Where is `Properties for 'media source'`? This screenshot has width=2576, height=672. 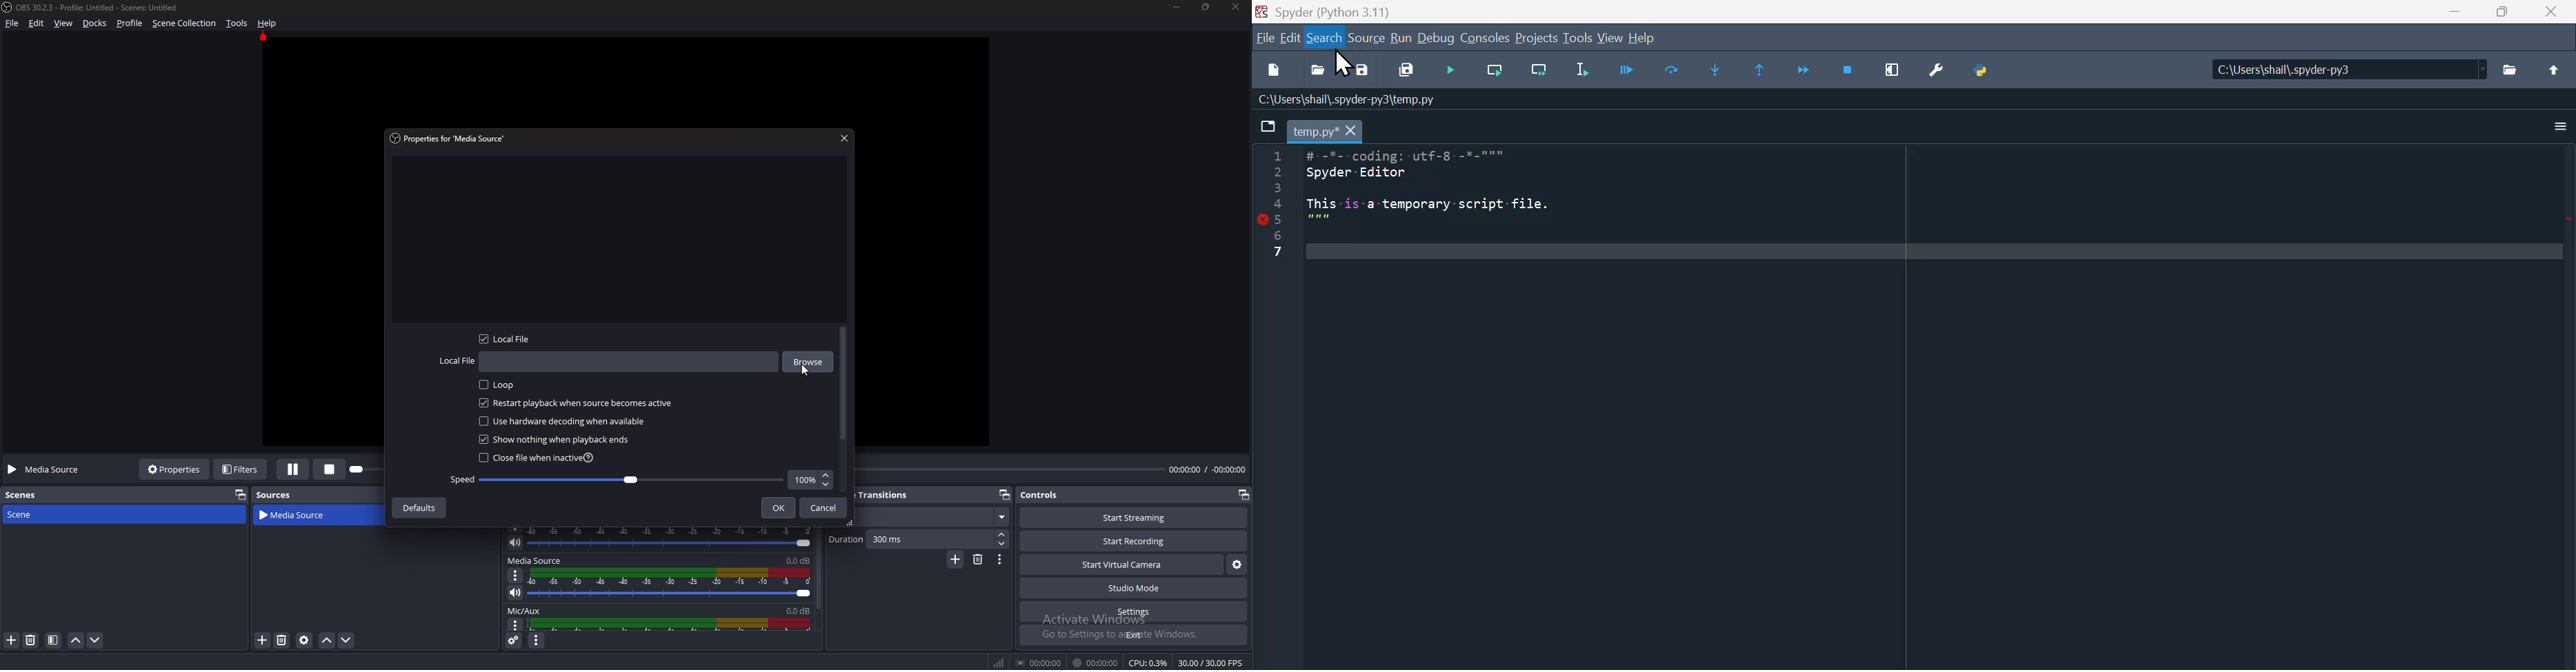
Properties for 'media source' is located at coordinates (451, 138).